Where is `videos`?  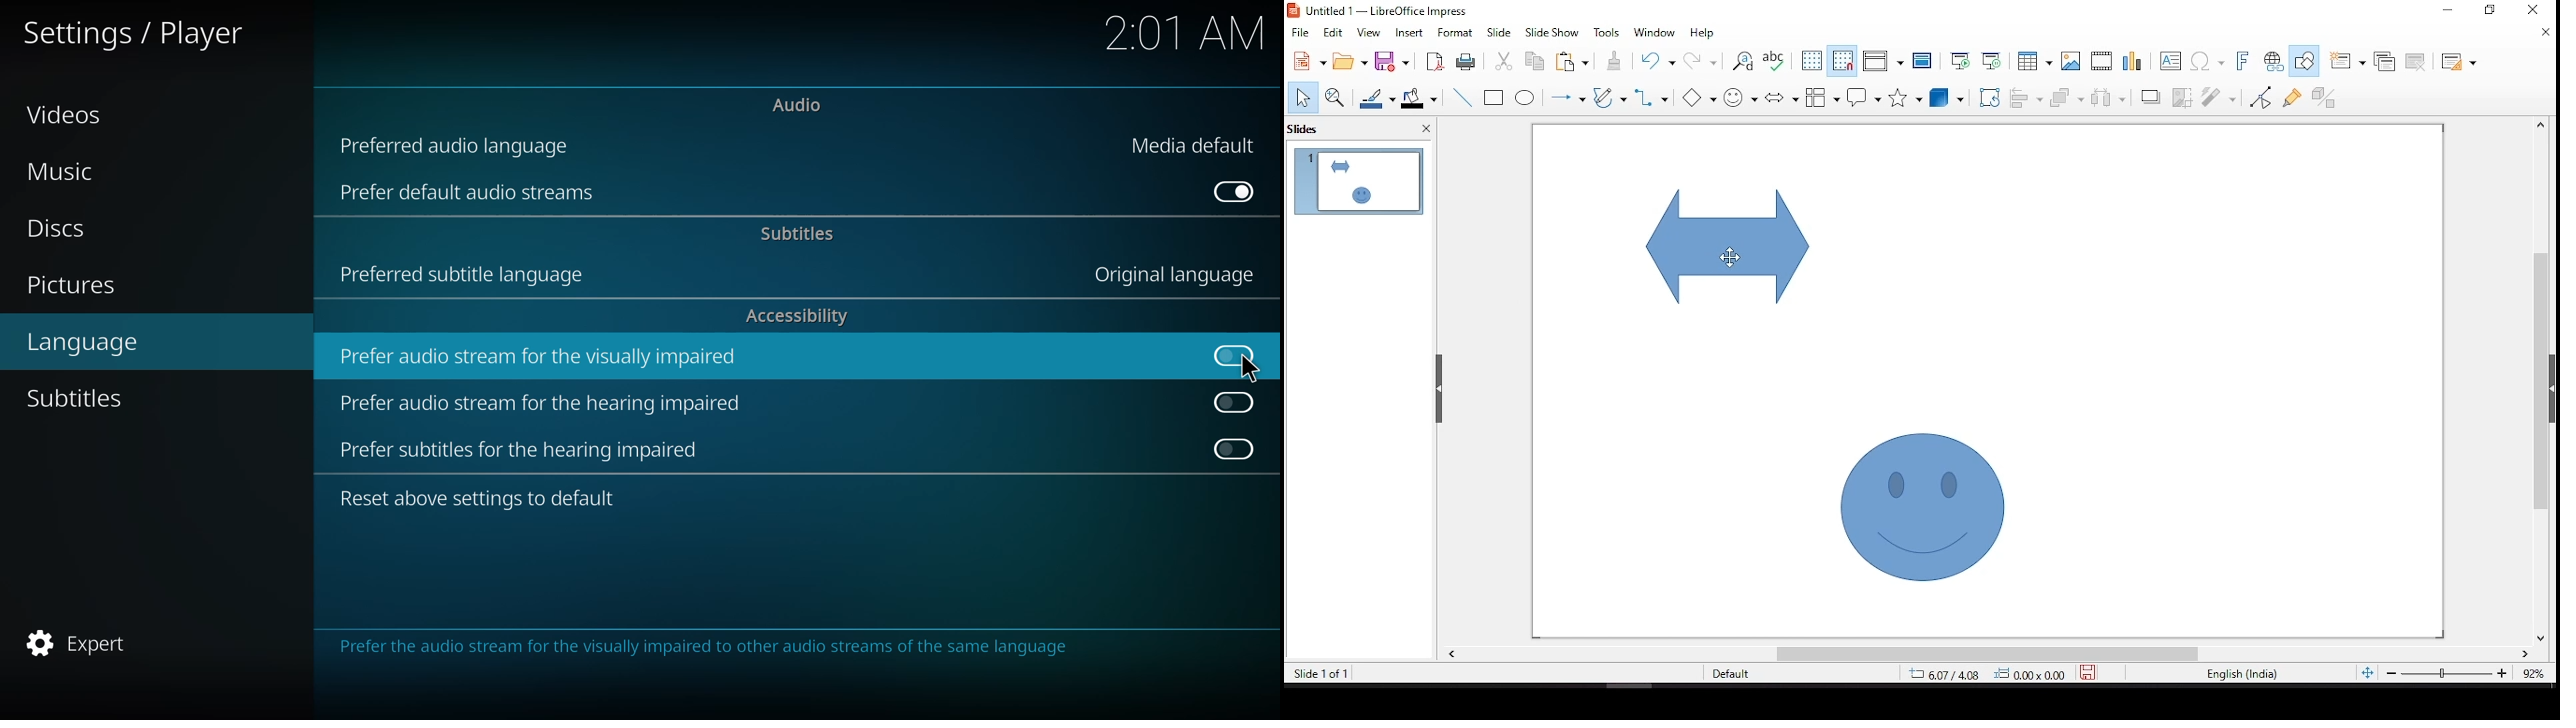
videos is located at coordinates (62, 113).